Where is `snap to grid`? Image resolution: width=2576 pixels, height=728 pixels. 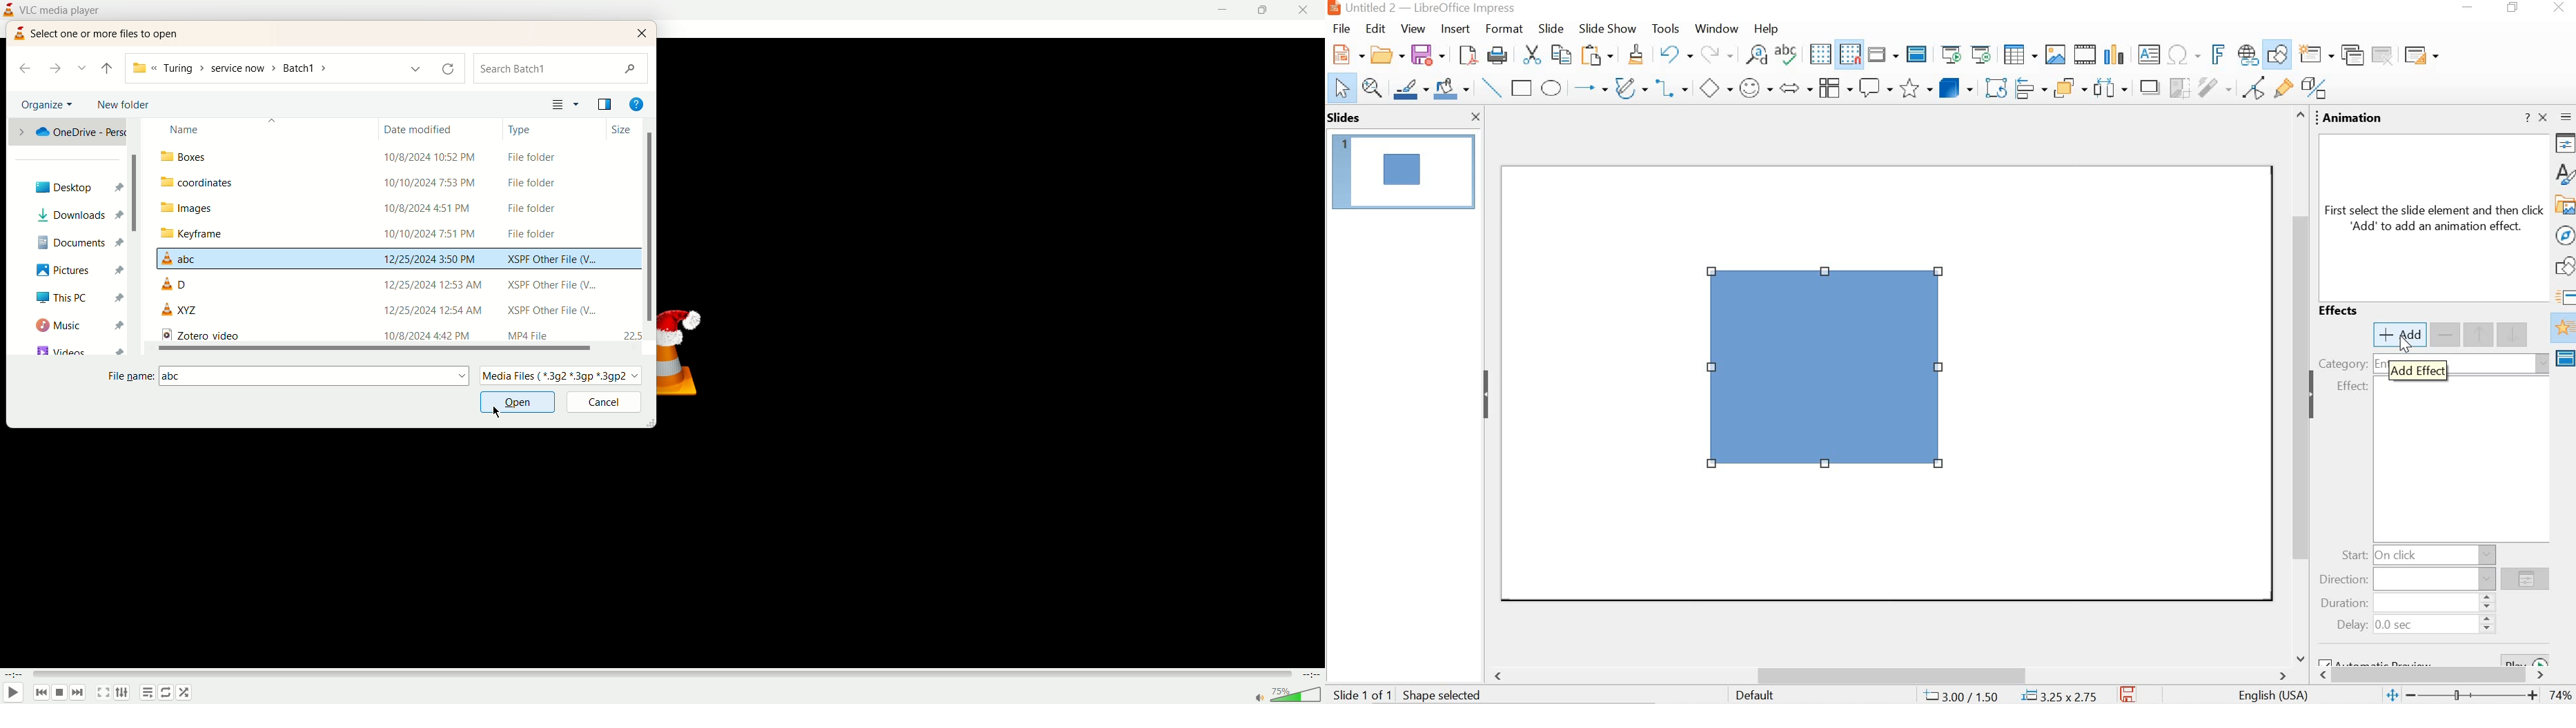
snap to grid is located at coordinates (1851, 55).